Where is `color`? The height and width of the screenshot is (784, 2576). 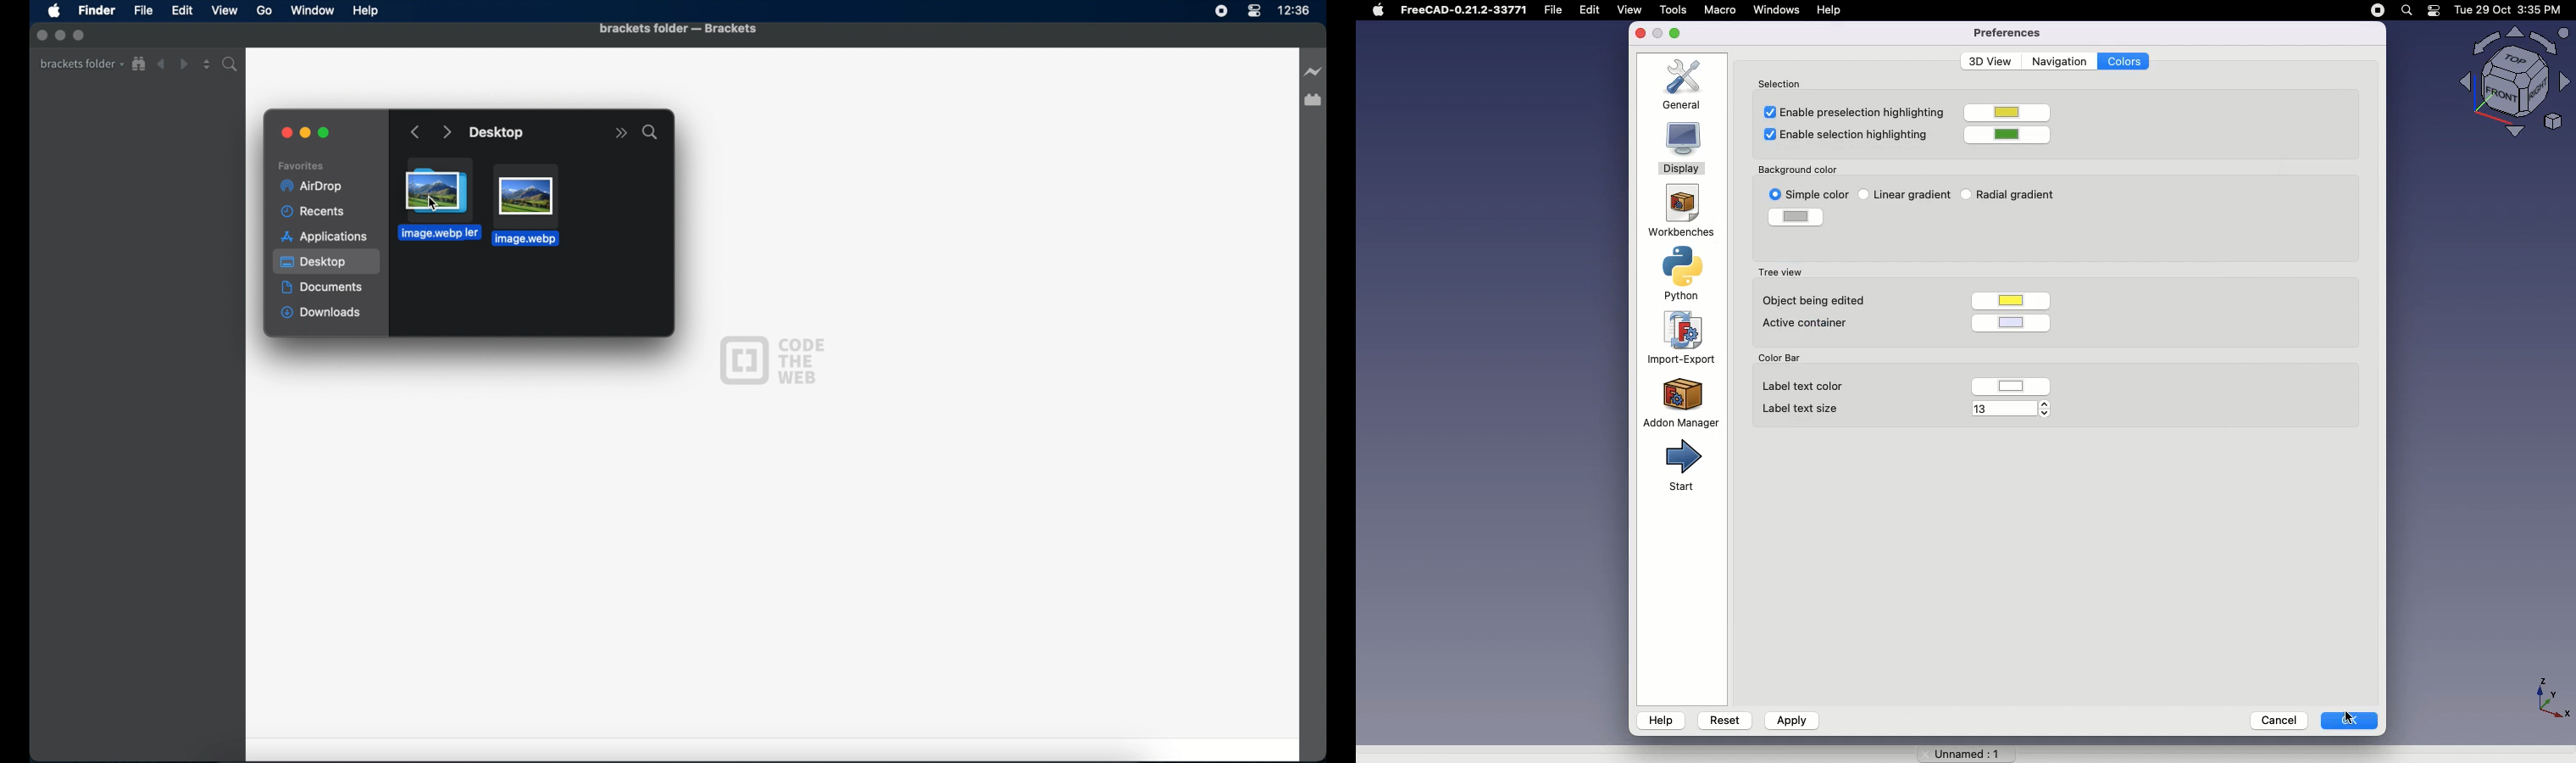
color is located at coordinates (2012, 386).